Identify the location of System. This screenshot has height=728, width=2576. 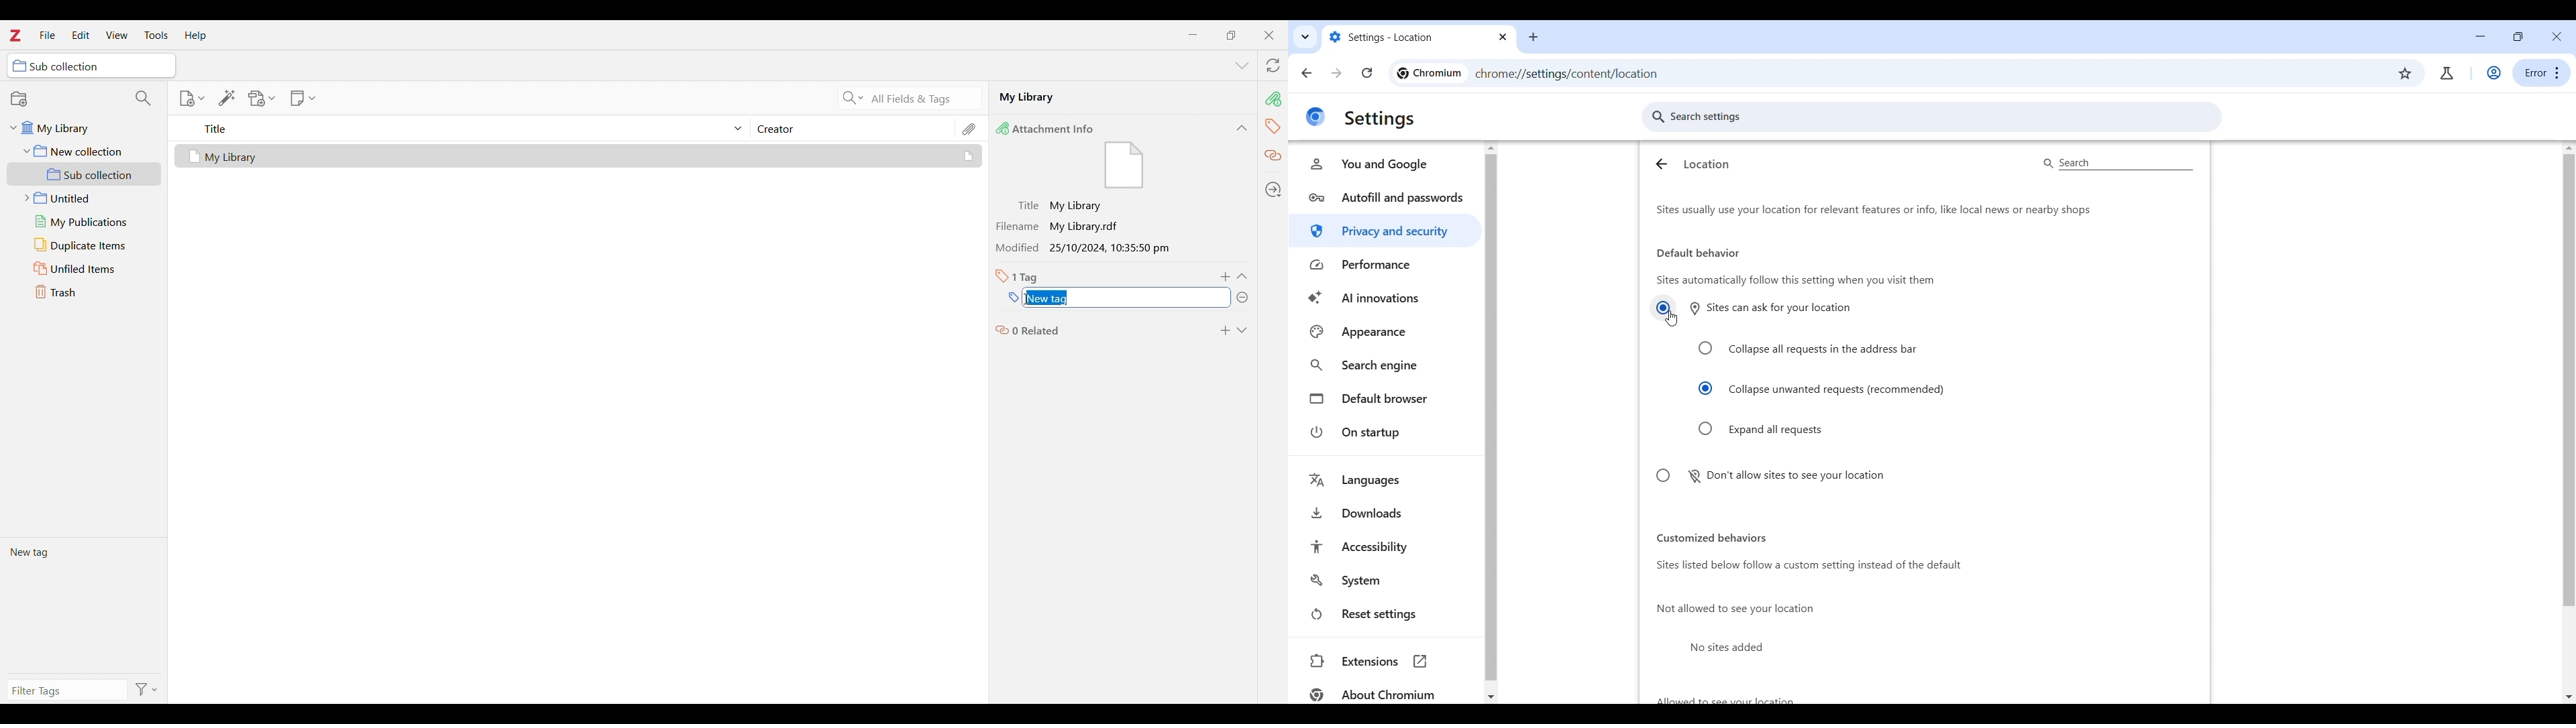
(1383, 581).